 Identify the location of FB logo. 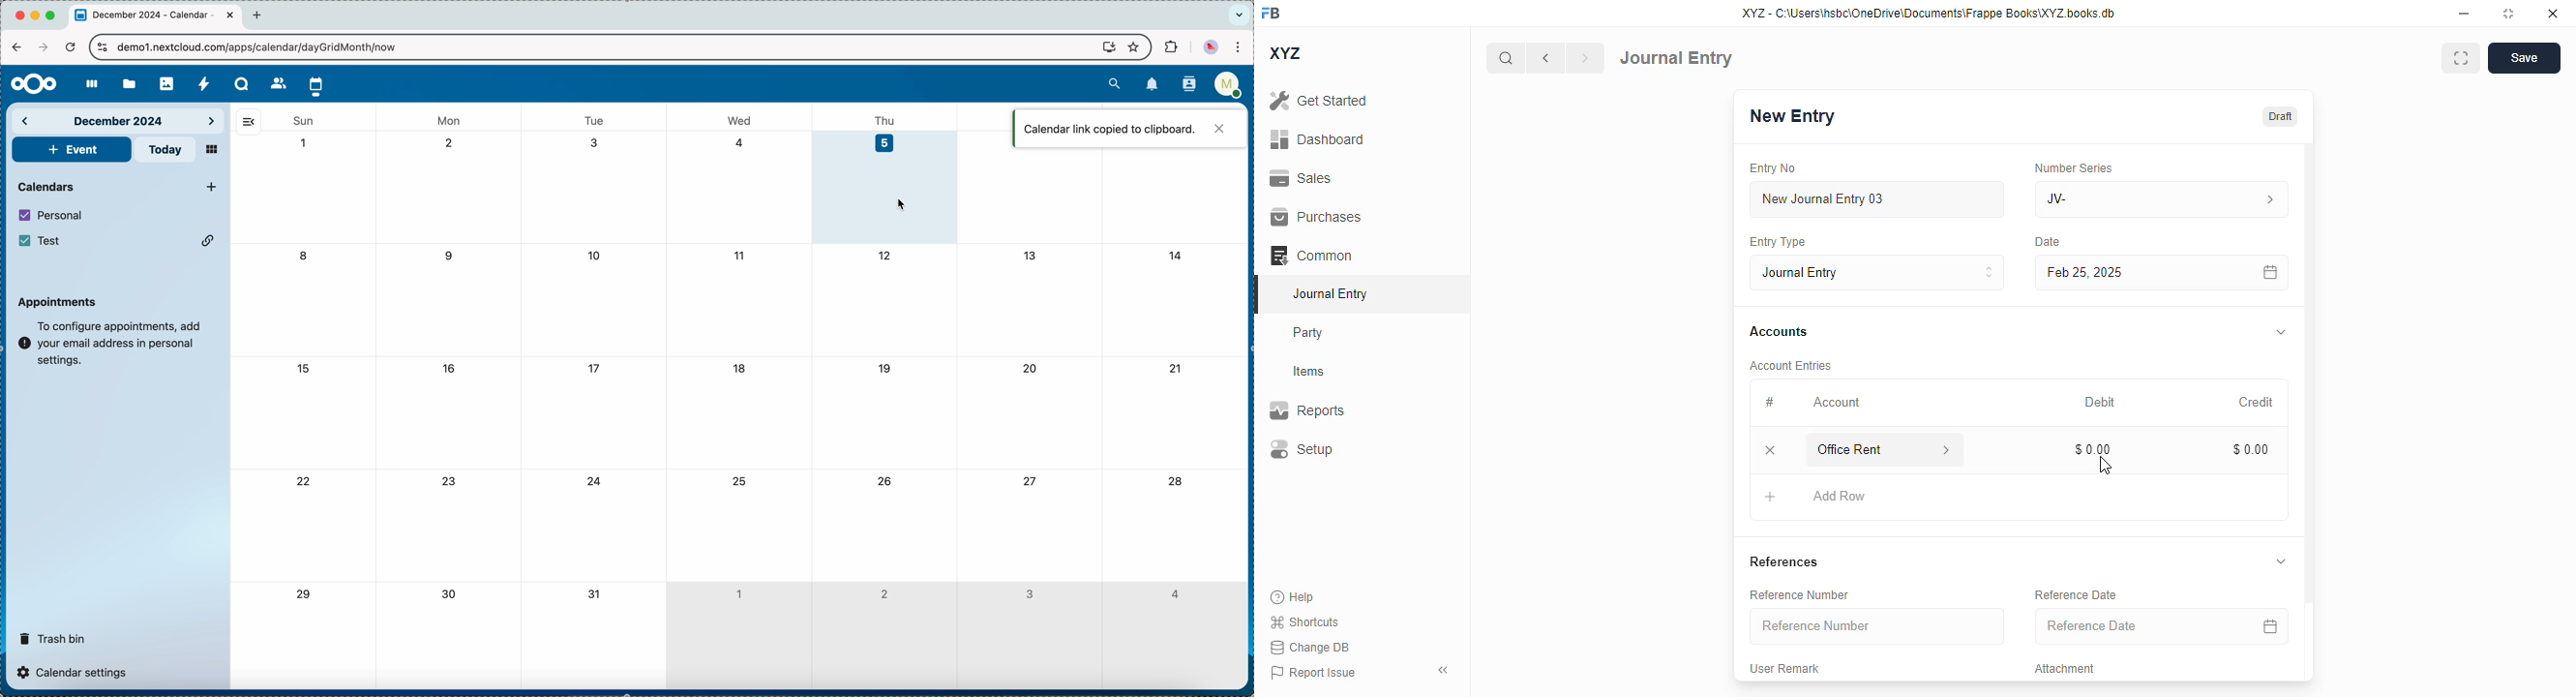
(1271, 12).